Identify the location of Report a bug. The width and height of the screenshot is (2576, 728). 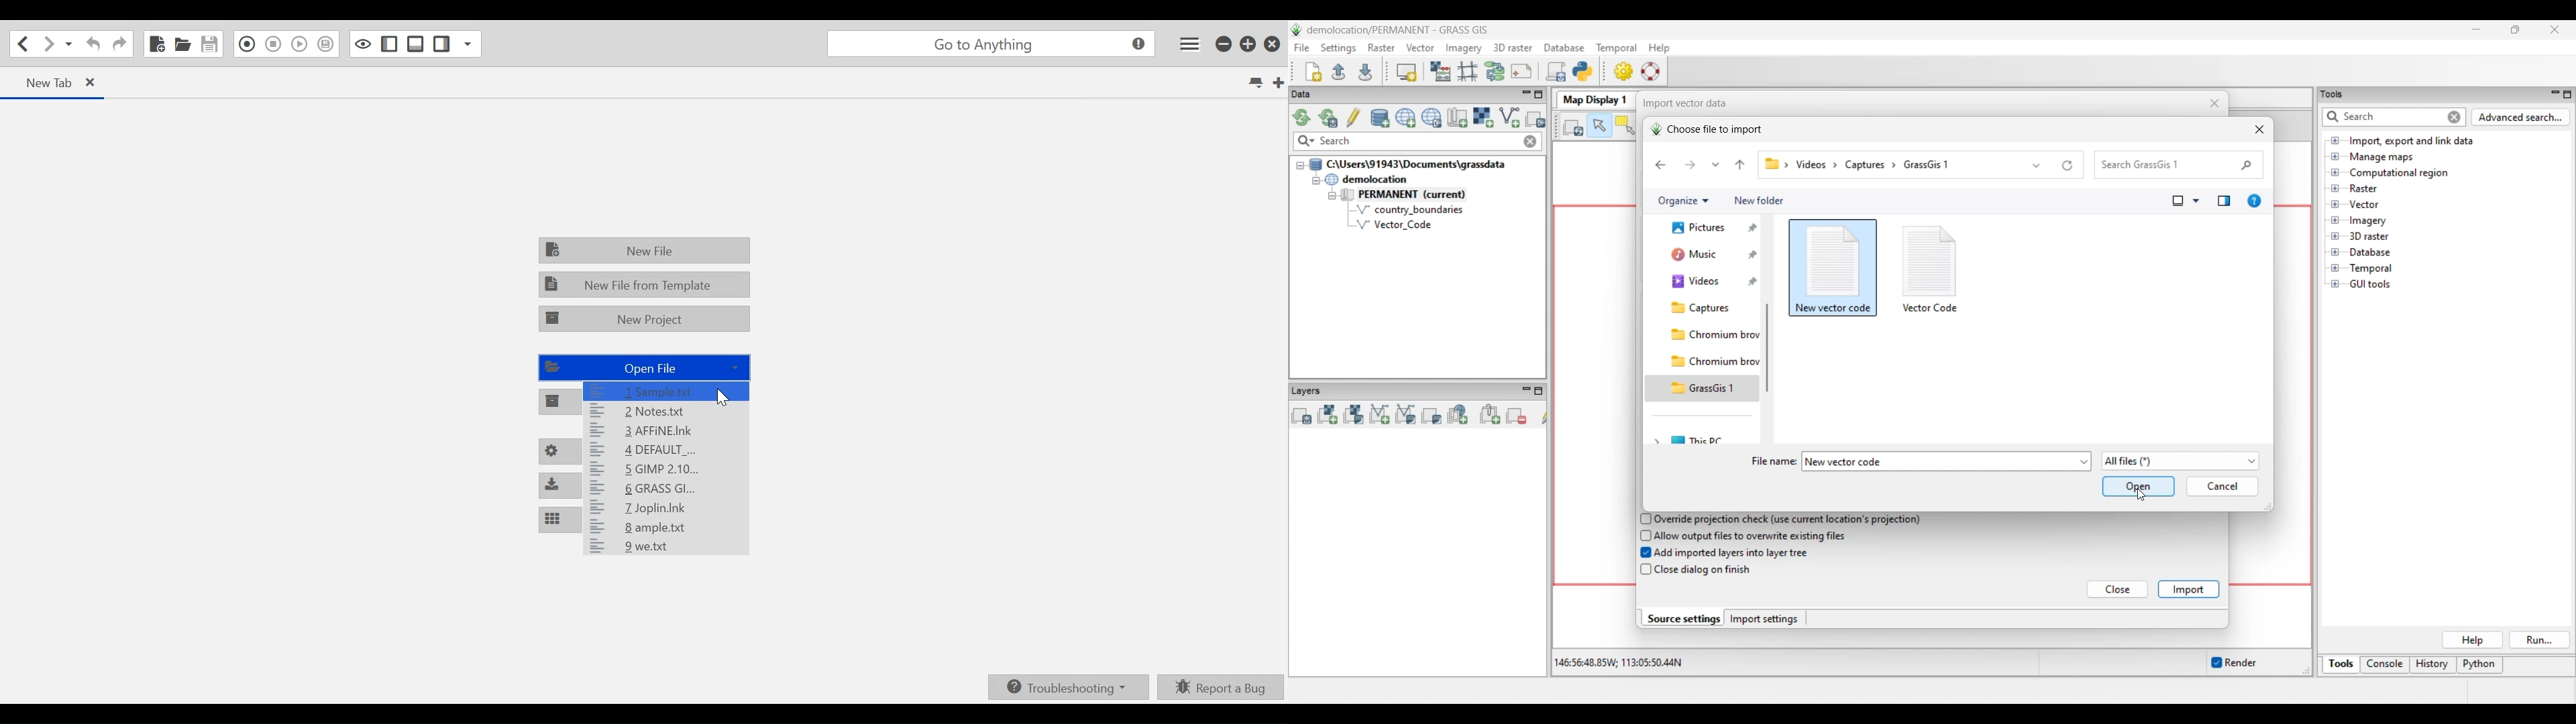
(1221, 687).